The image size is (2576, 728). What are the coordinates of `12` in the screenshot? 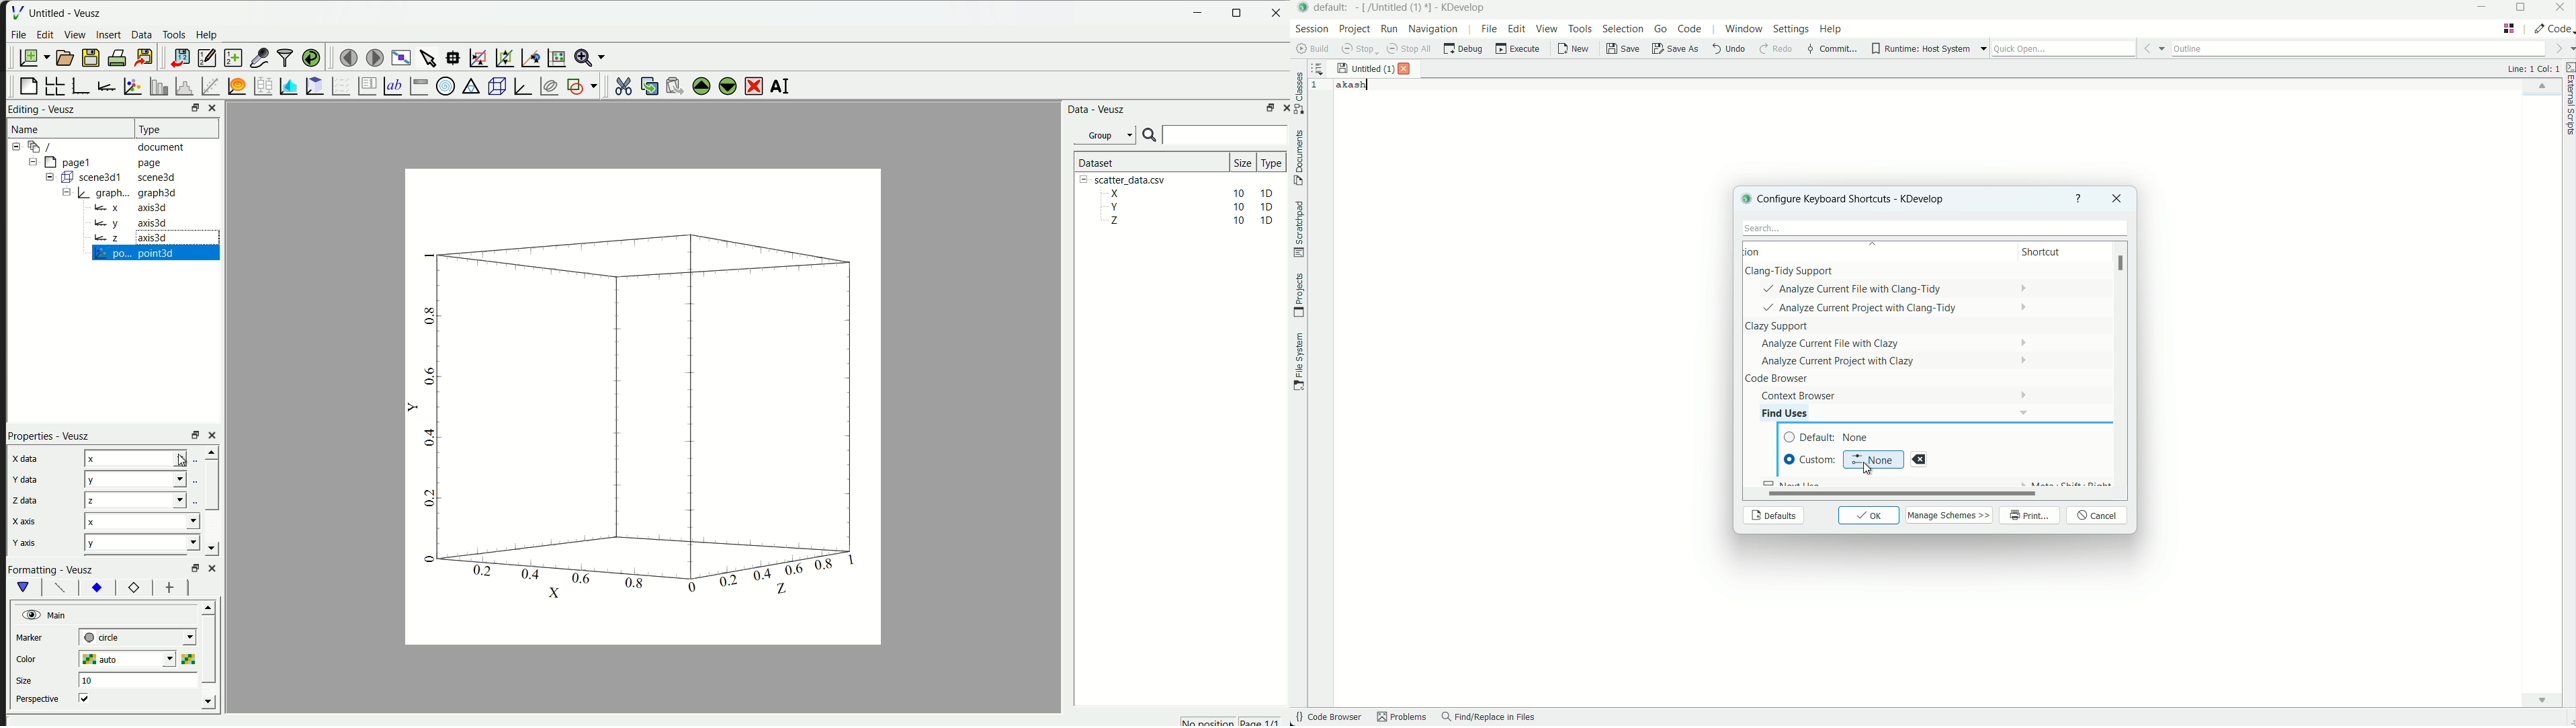 It's located at (130, 588).